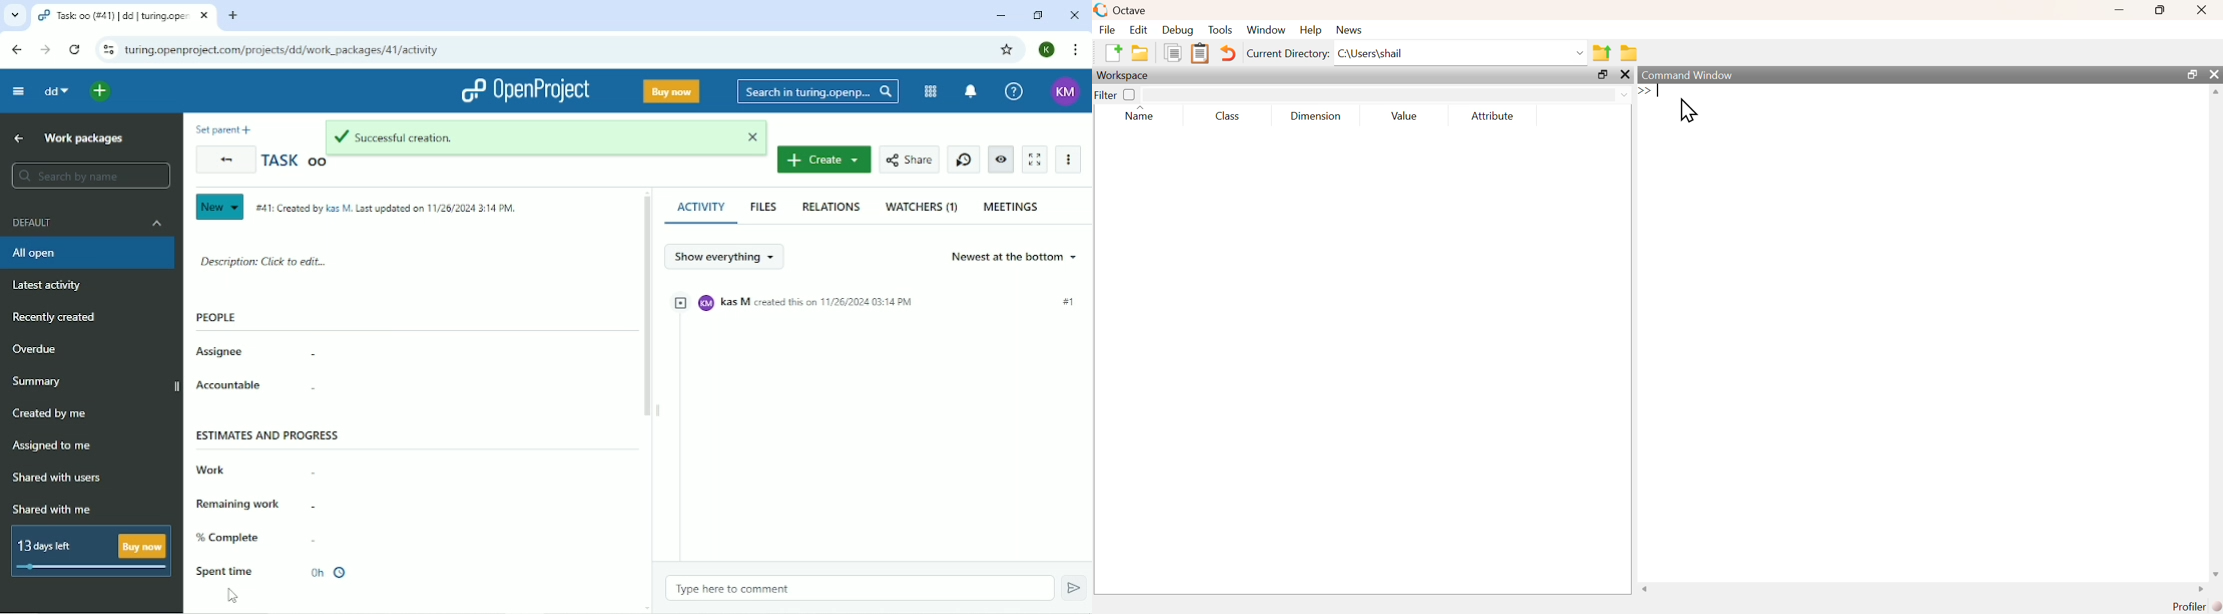 This screenshot has width=2240, height=616. Describe the element at coordinates (2187, 606) in the screenshot. I see `Profiler` at that location.